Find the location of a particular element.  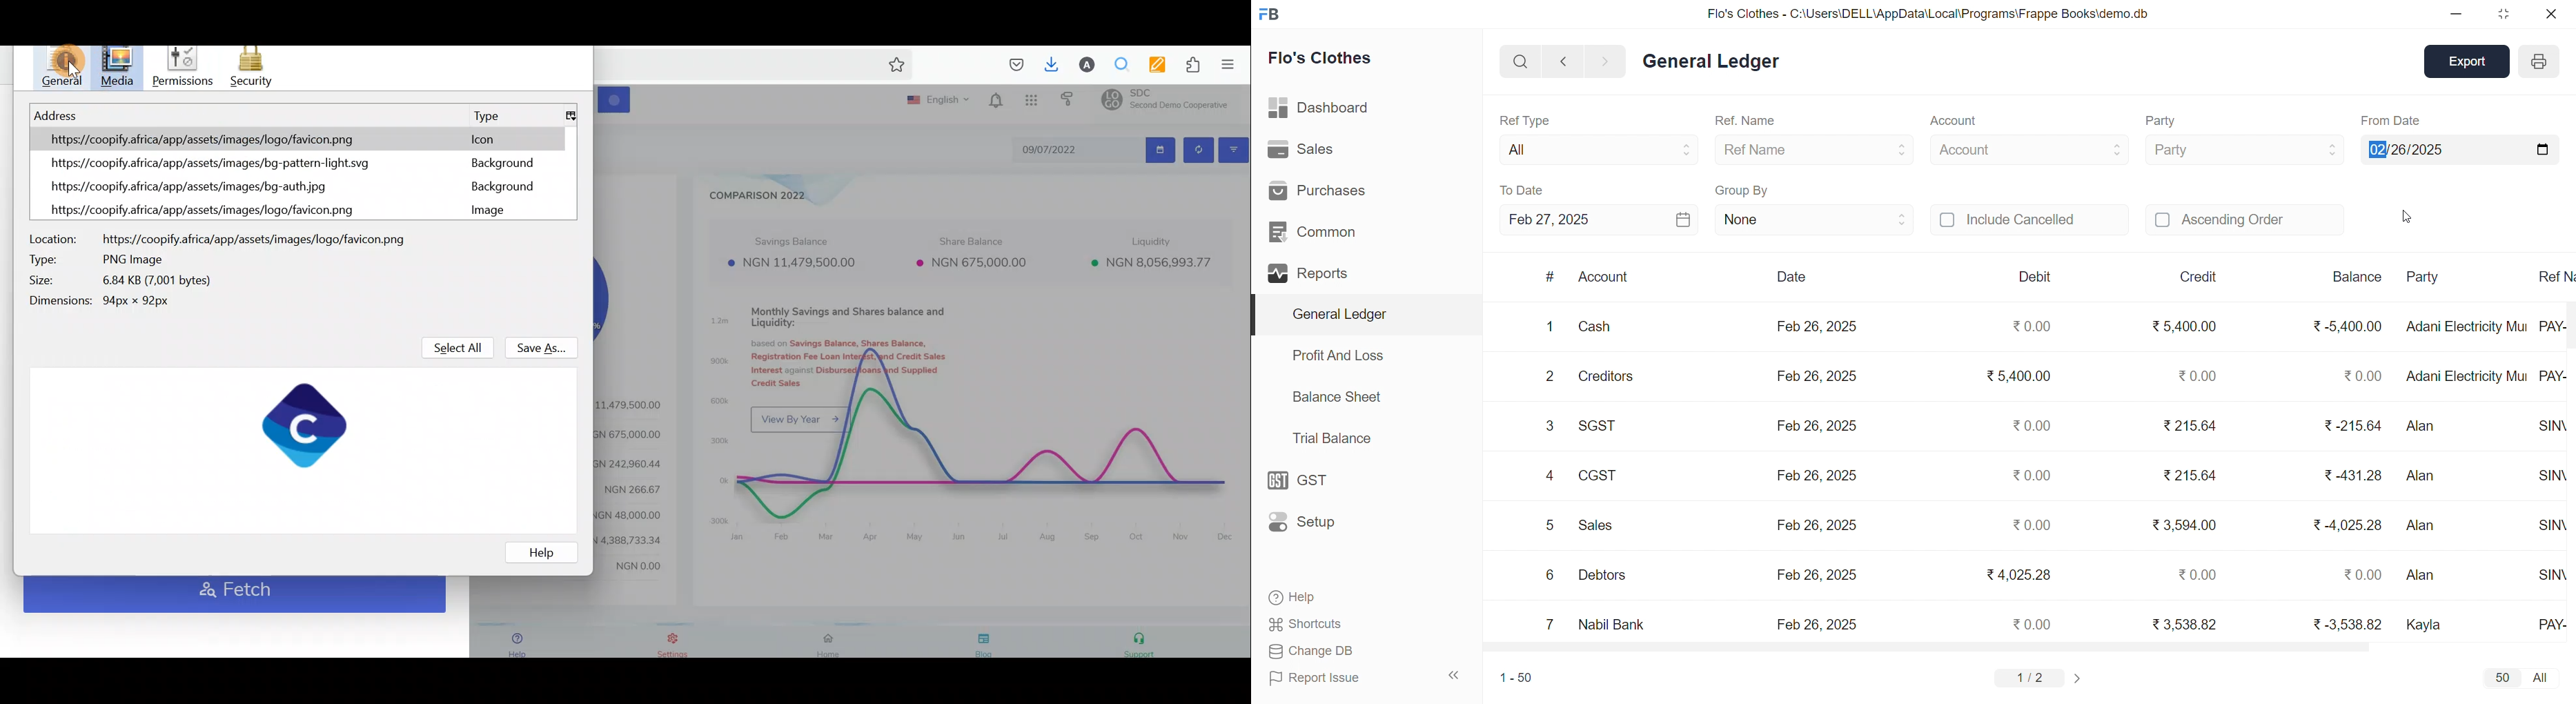

₹ 431.28 is located at coordinates (2352, 476).